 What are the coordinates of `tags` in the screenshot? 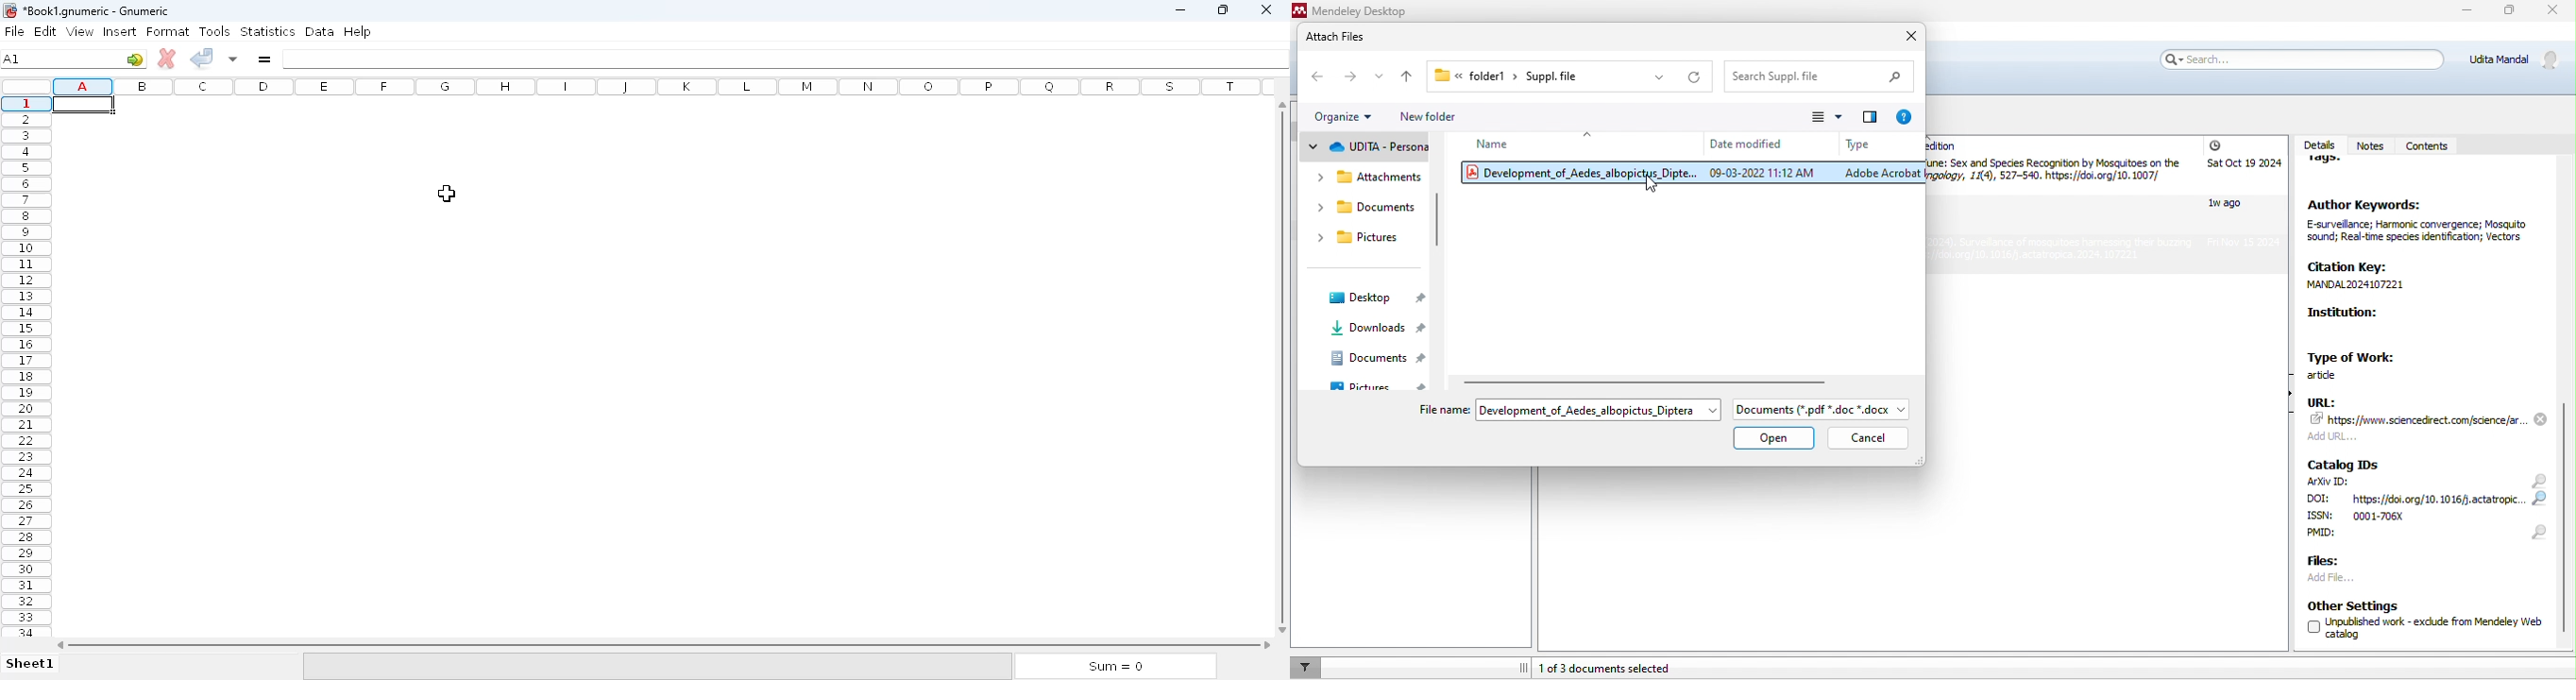 It's located at (2332, 166).